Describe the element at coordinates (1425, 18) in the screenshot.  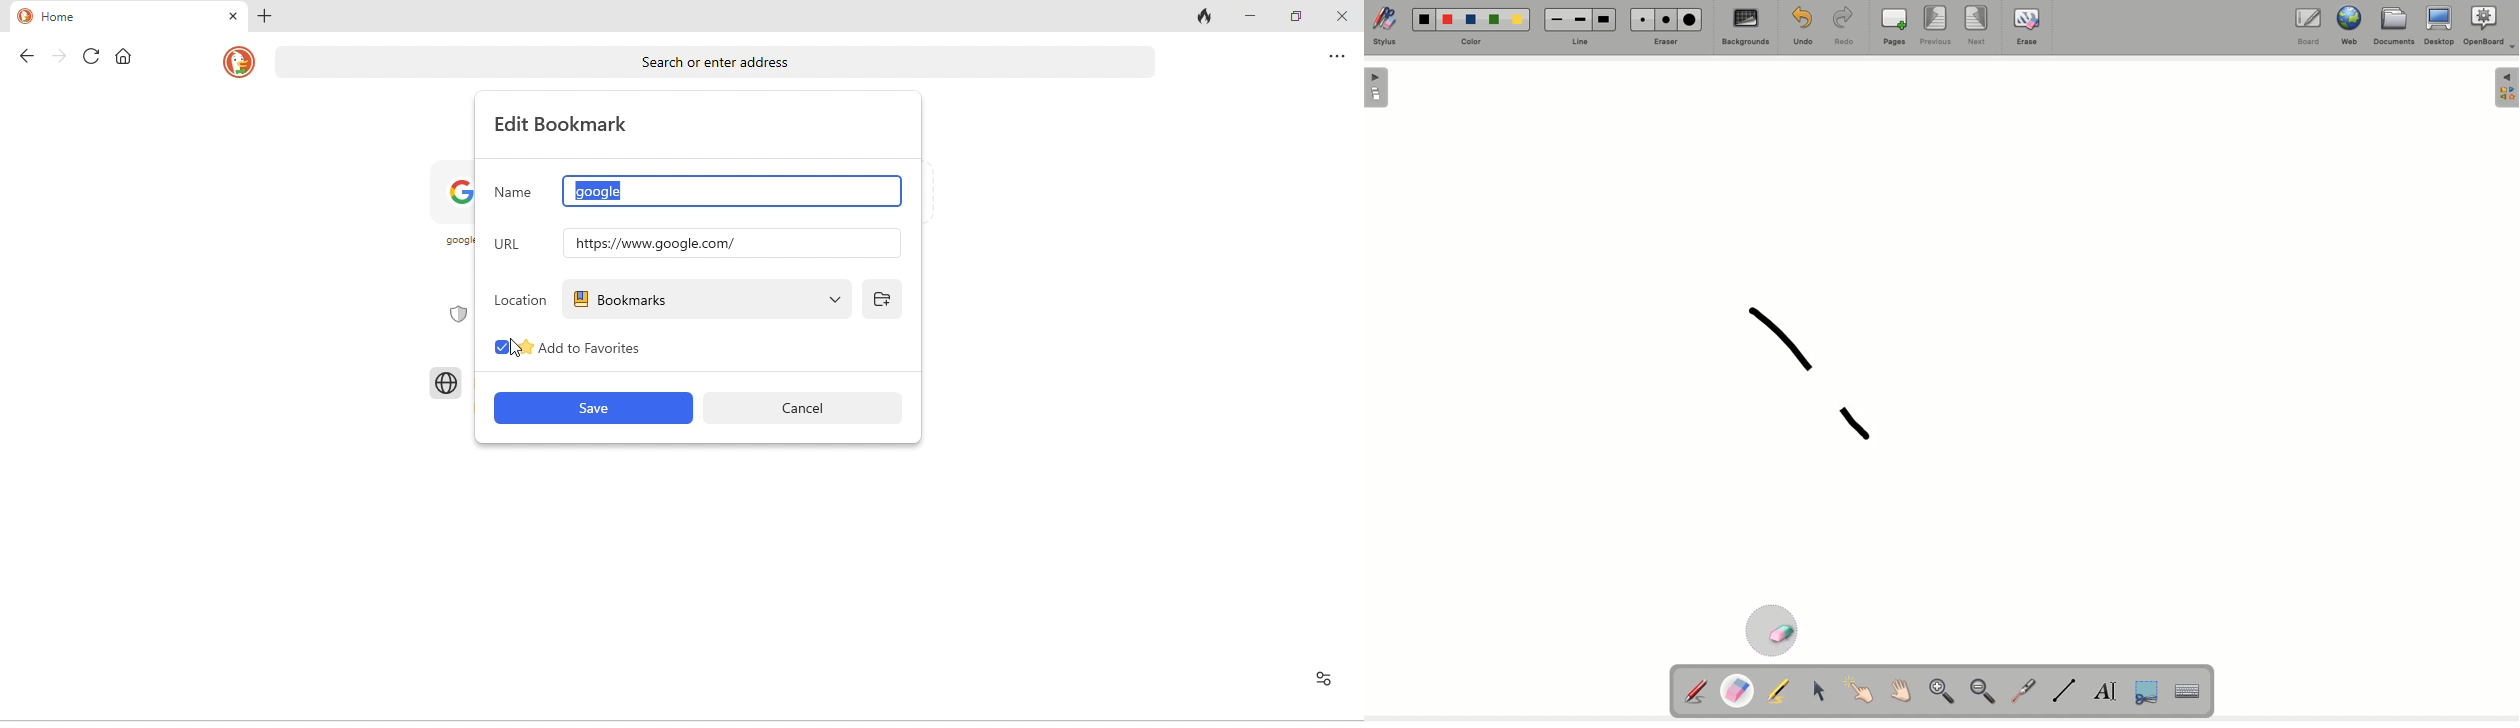
I see `Black` at that location.